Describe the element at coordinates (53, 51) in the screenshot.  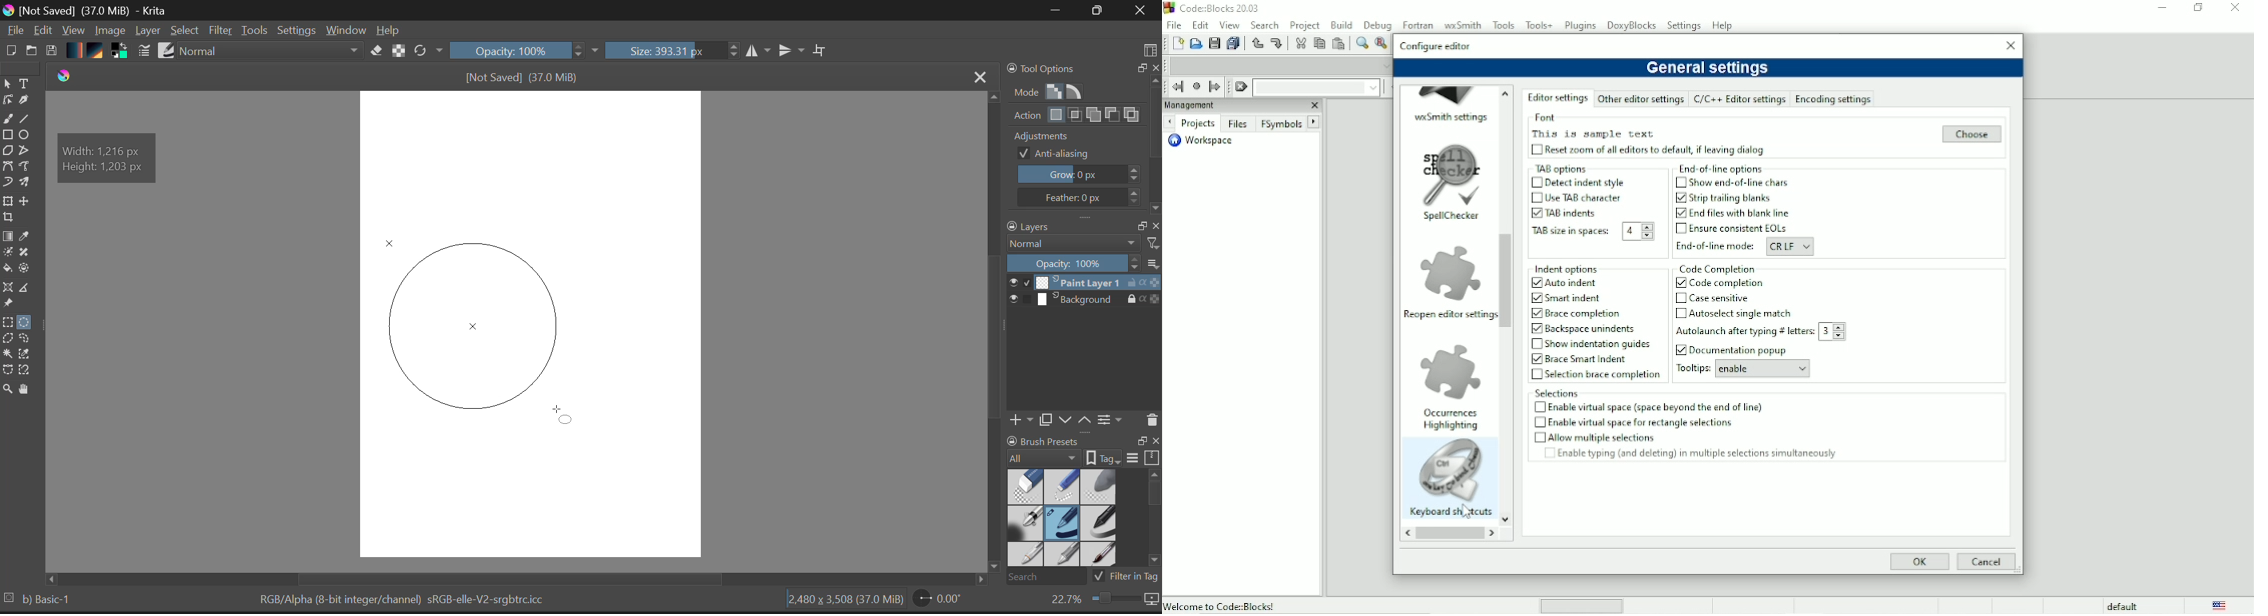
I see `Save` at that location.